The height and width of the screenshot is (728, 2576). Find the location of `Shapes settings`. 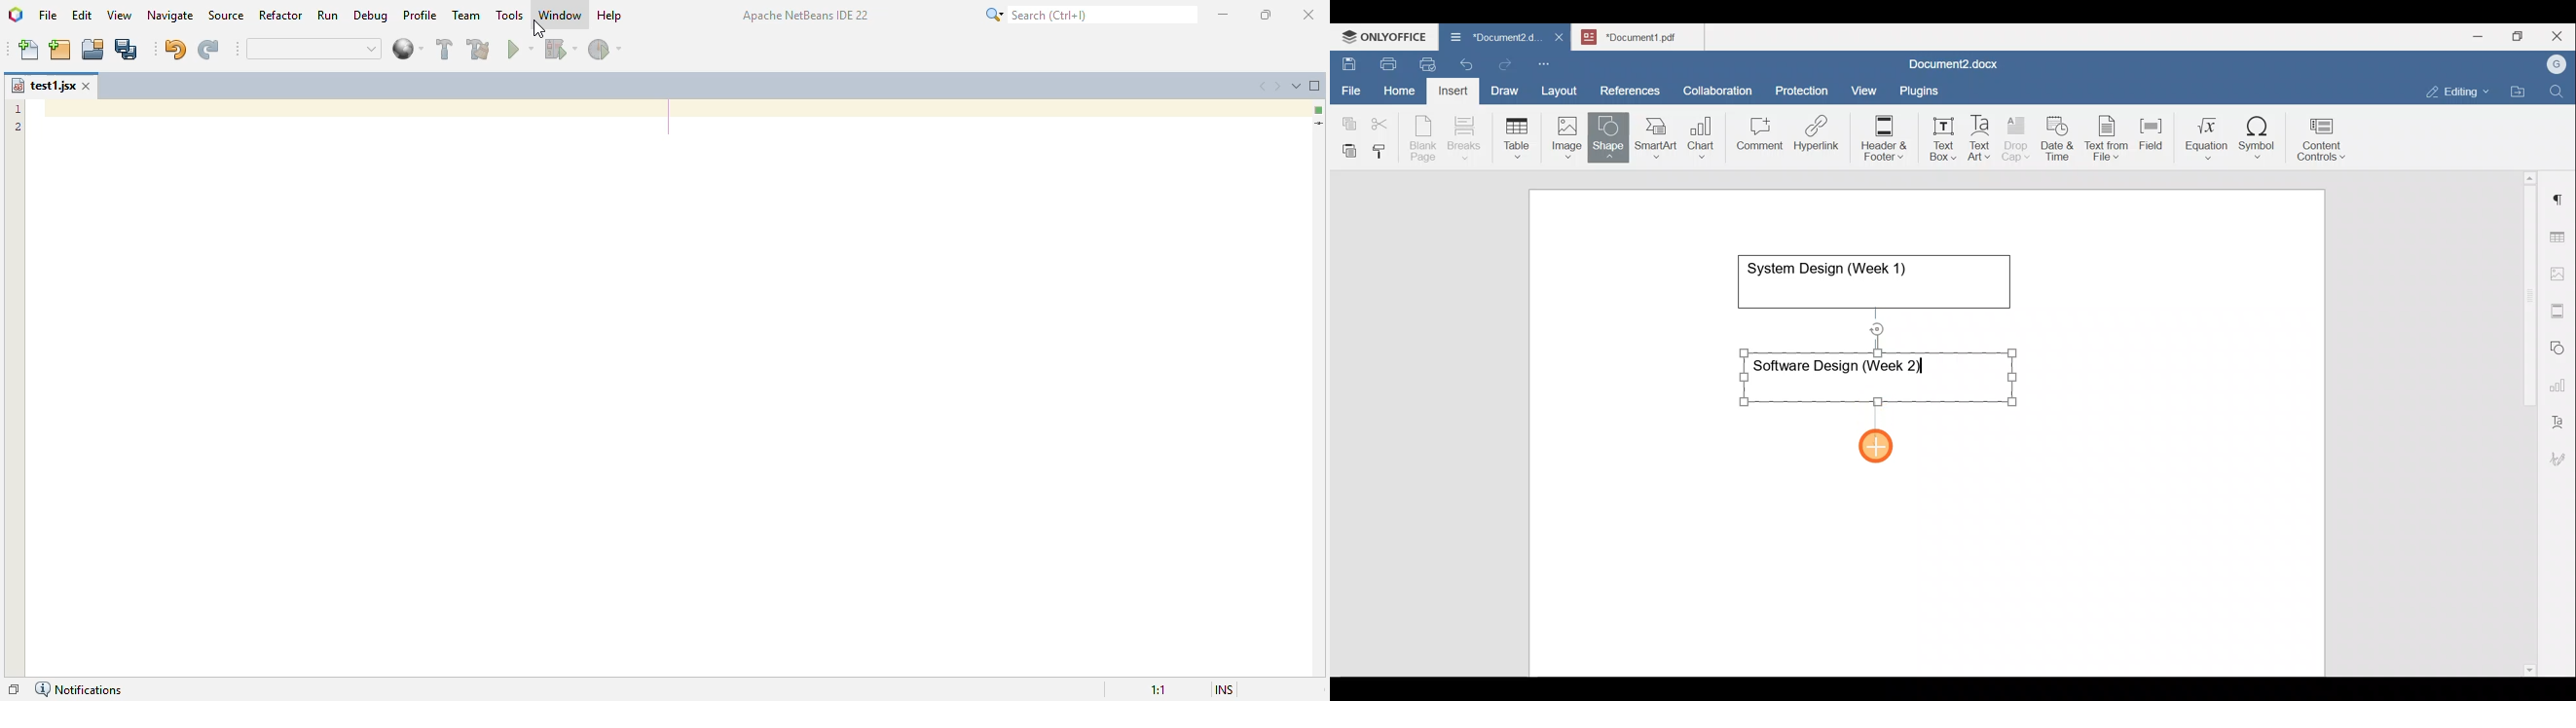

Shapes settings is located at coordinates (2560, 346).